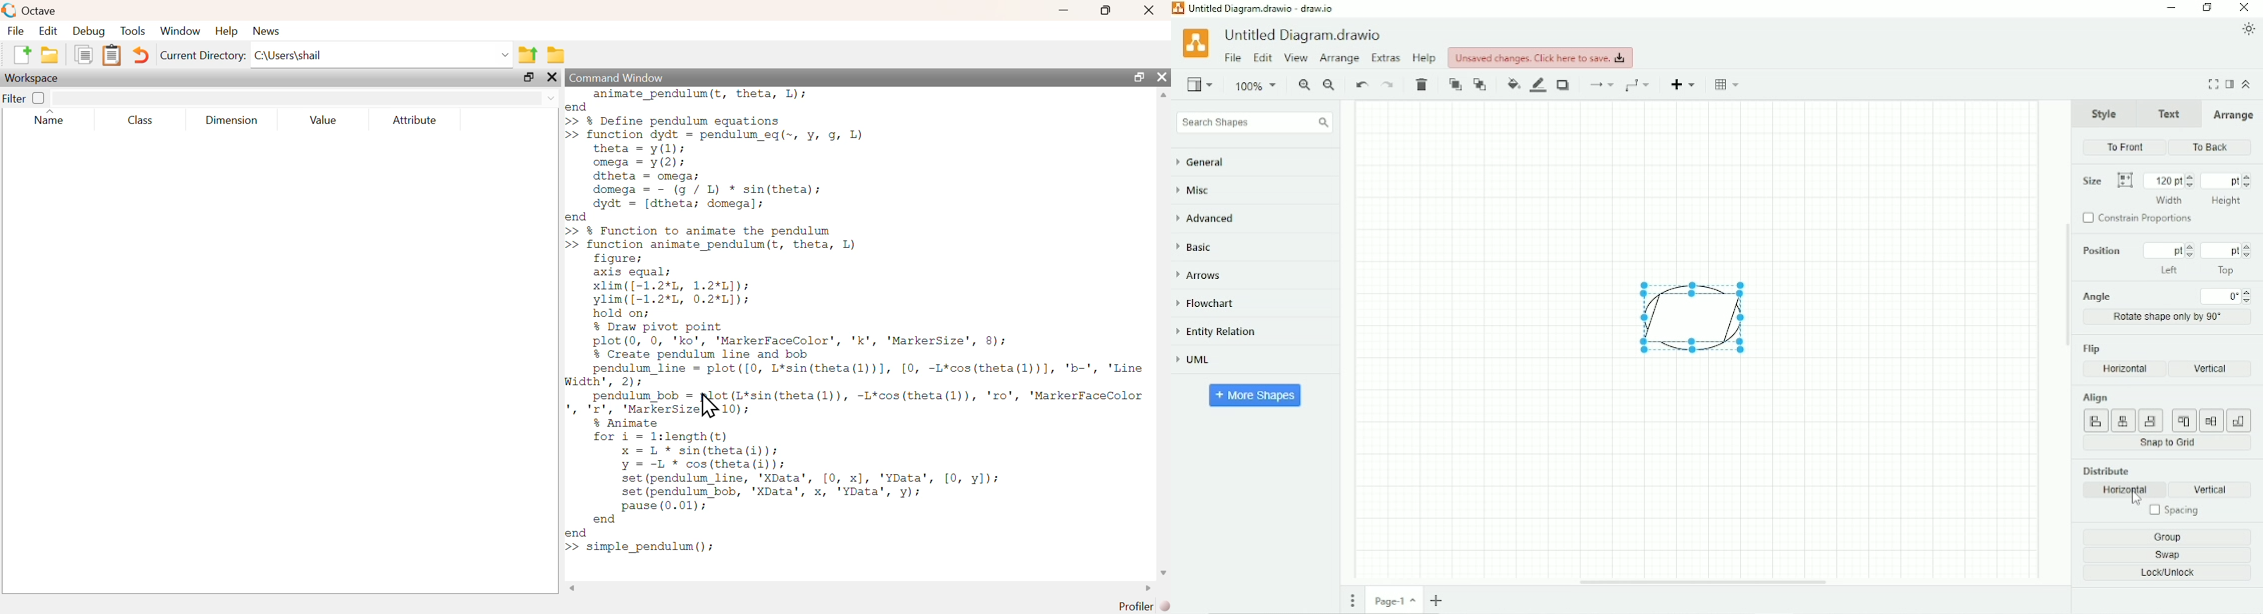  What do you see at coordinates (2164, 259) in the screenshot?
I see `Position` at bounding box center [2164, 259].